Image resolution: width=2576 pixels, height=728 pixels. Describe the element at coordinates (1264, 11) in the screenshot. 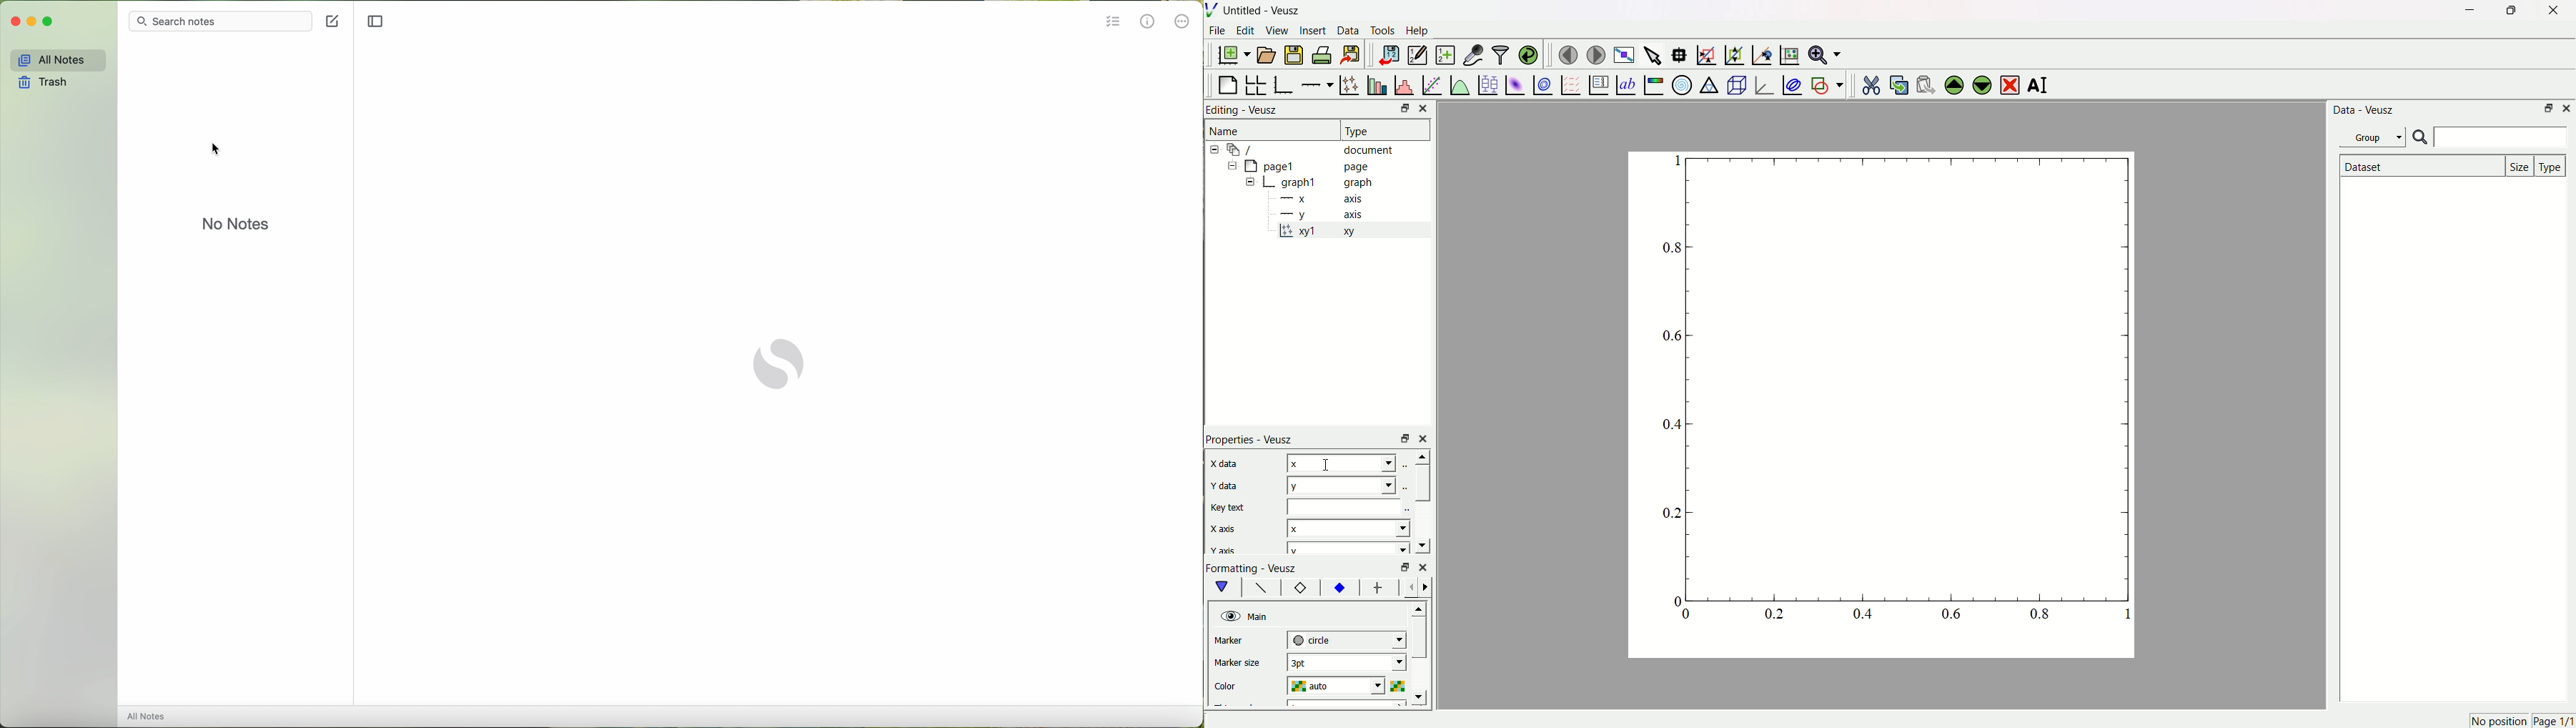

I see `Untitled - Veusz` at that location.